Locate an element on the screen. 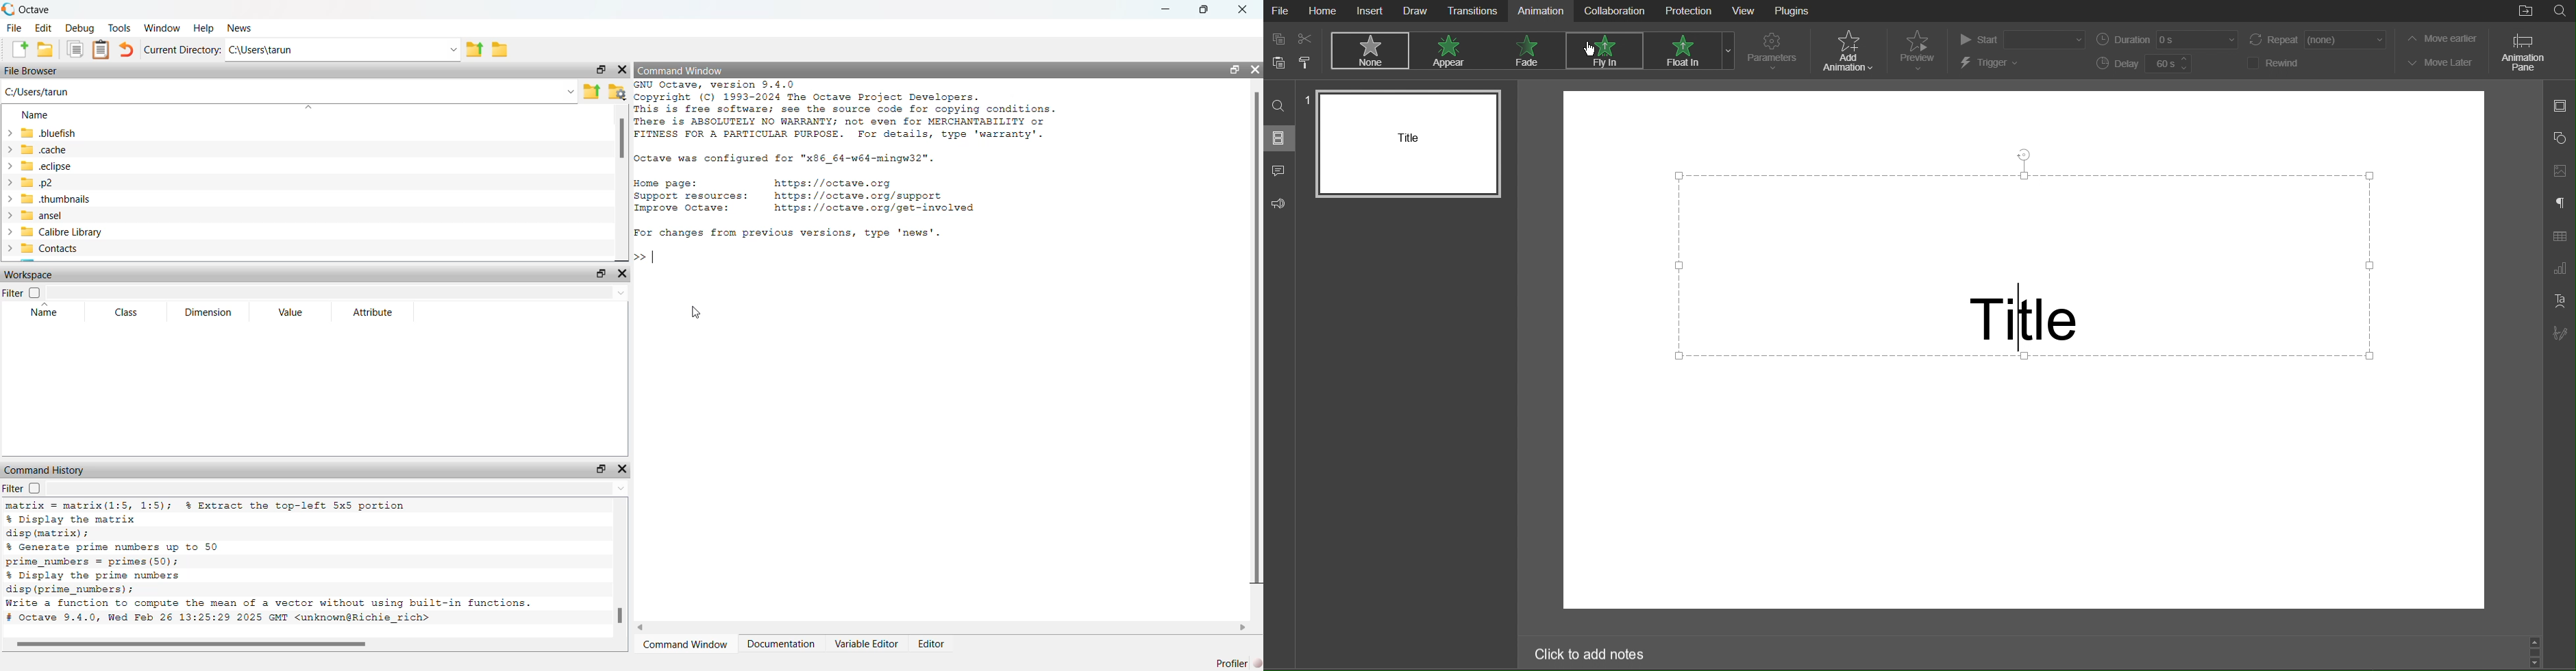 The width and height of the screenshot is (2576, 672). open in separate window is located at coordinates (1234, 69).